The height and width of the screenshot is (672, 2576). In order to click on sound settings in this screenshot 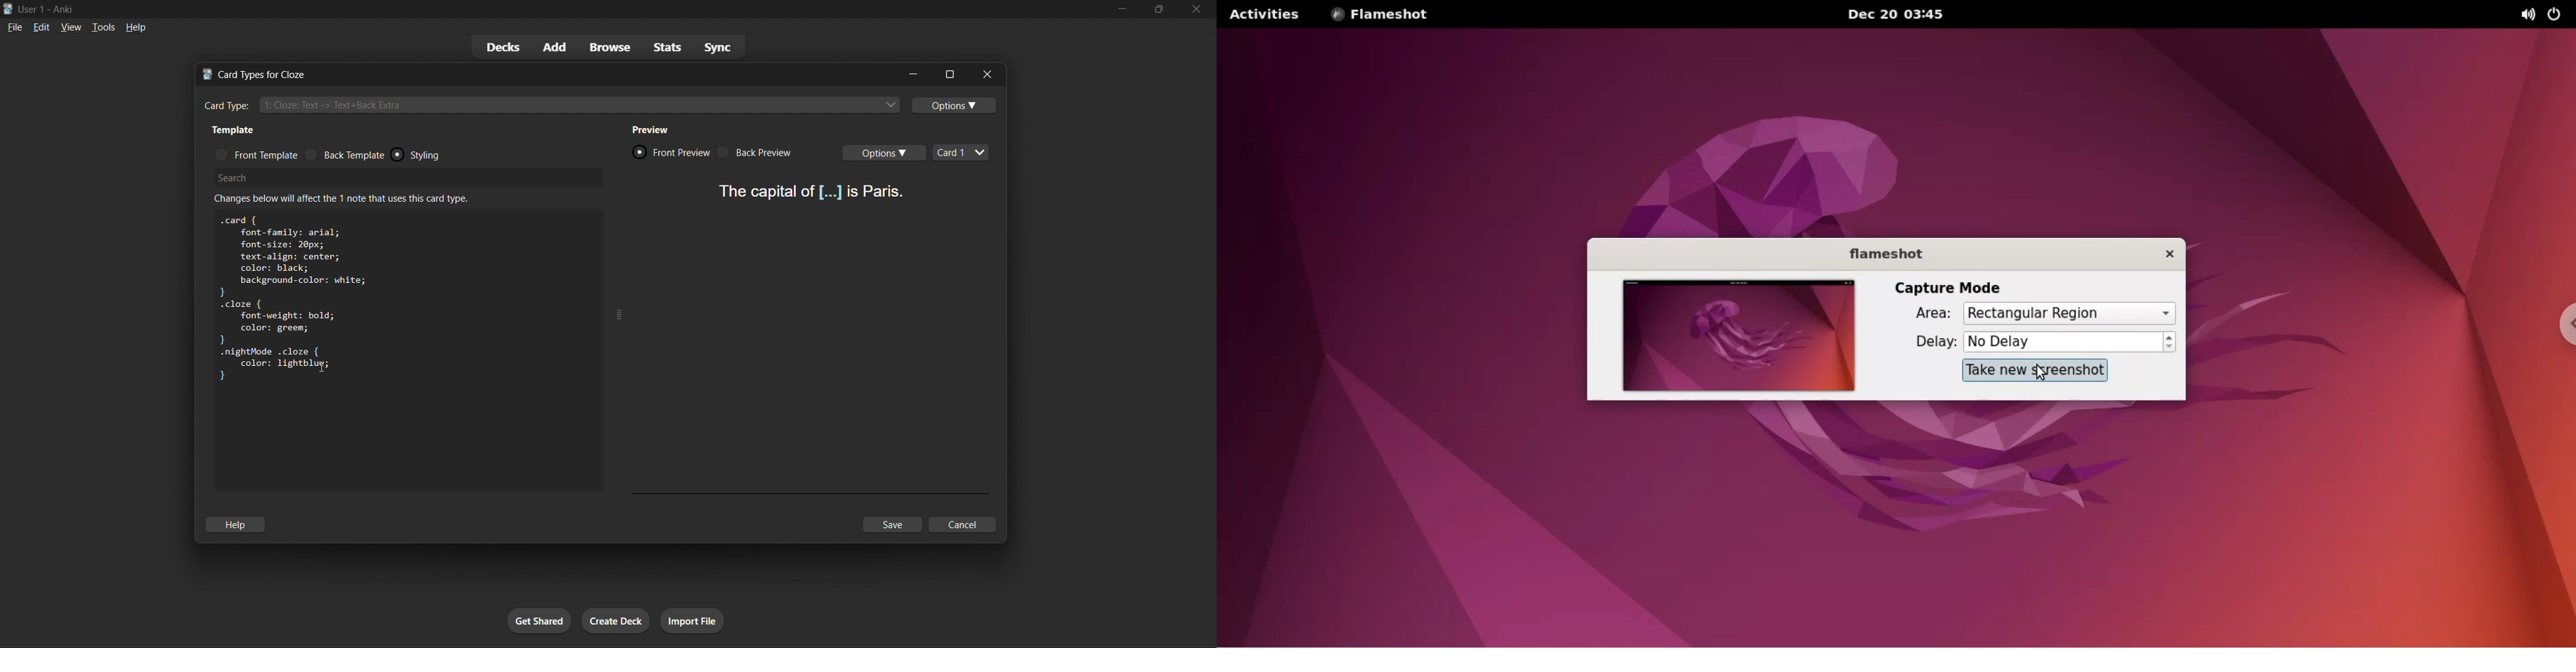, I will do `click(2516, 13)`.